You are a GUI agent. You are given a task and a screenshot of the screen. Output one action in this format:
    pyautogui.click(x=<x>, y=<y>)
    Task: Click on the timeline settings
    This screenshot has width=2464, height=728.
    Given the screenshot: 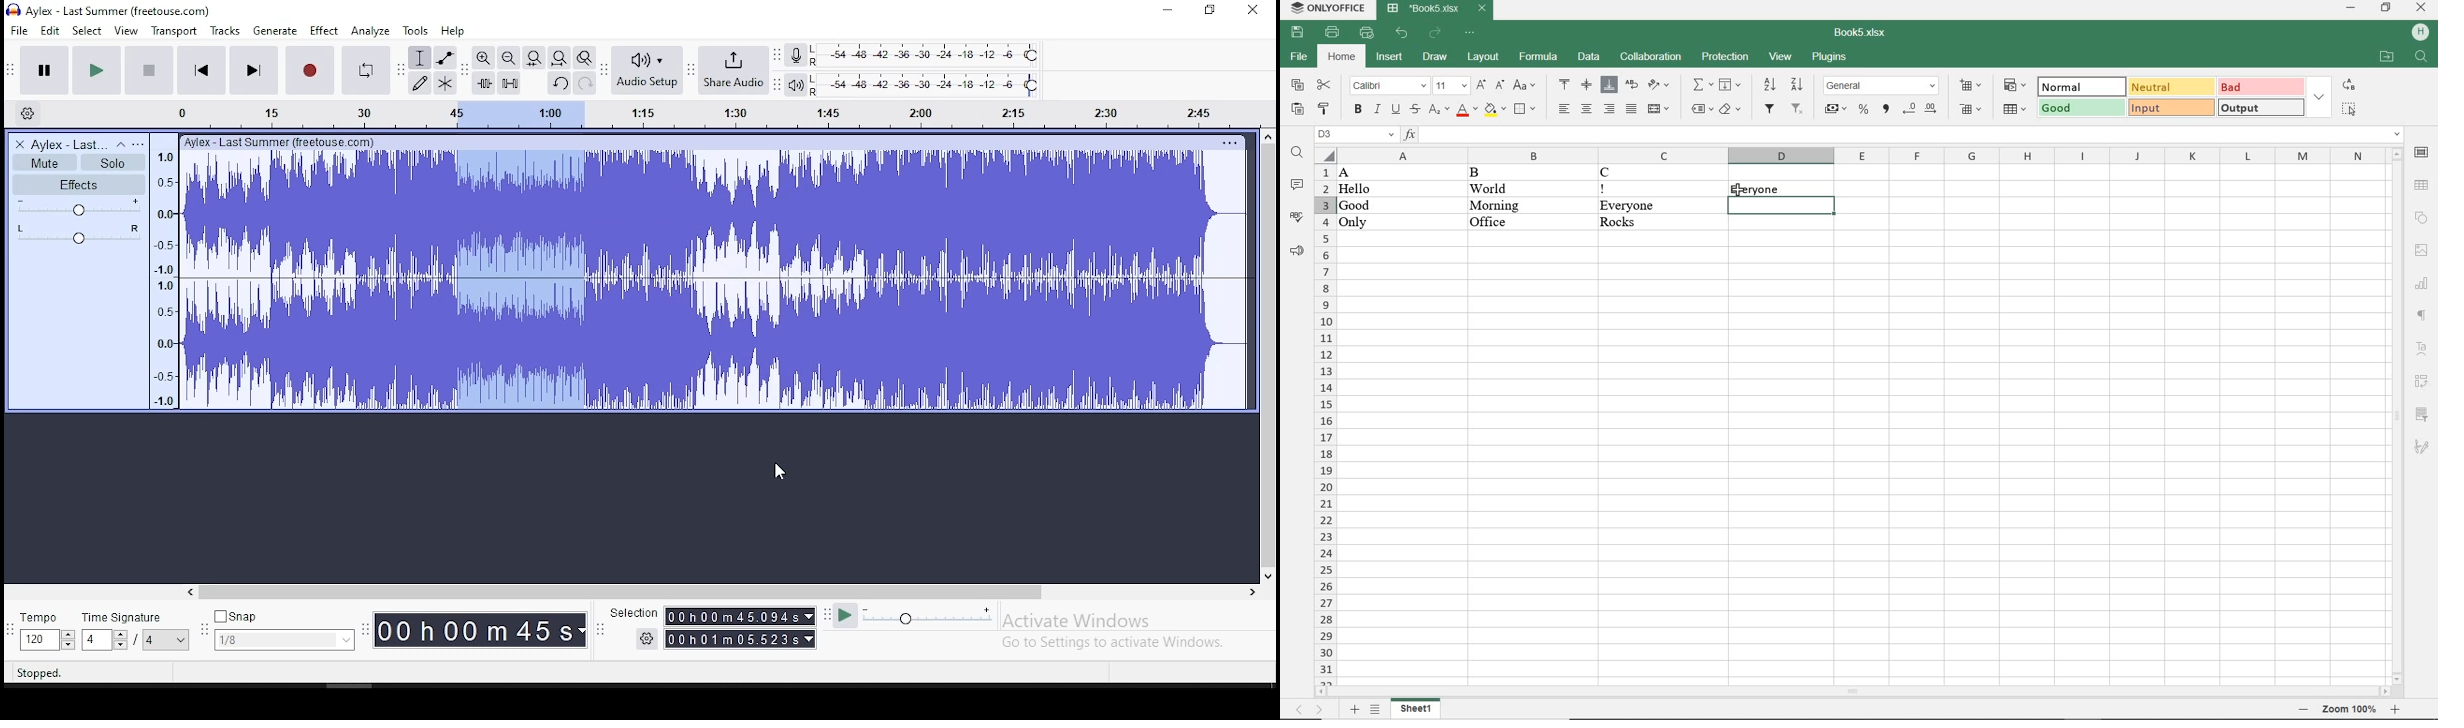 What is the action you would take?
    pyautogui.click(x=28, y=112)
    